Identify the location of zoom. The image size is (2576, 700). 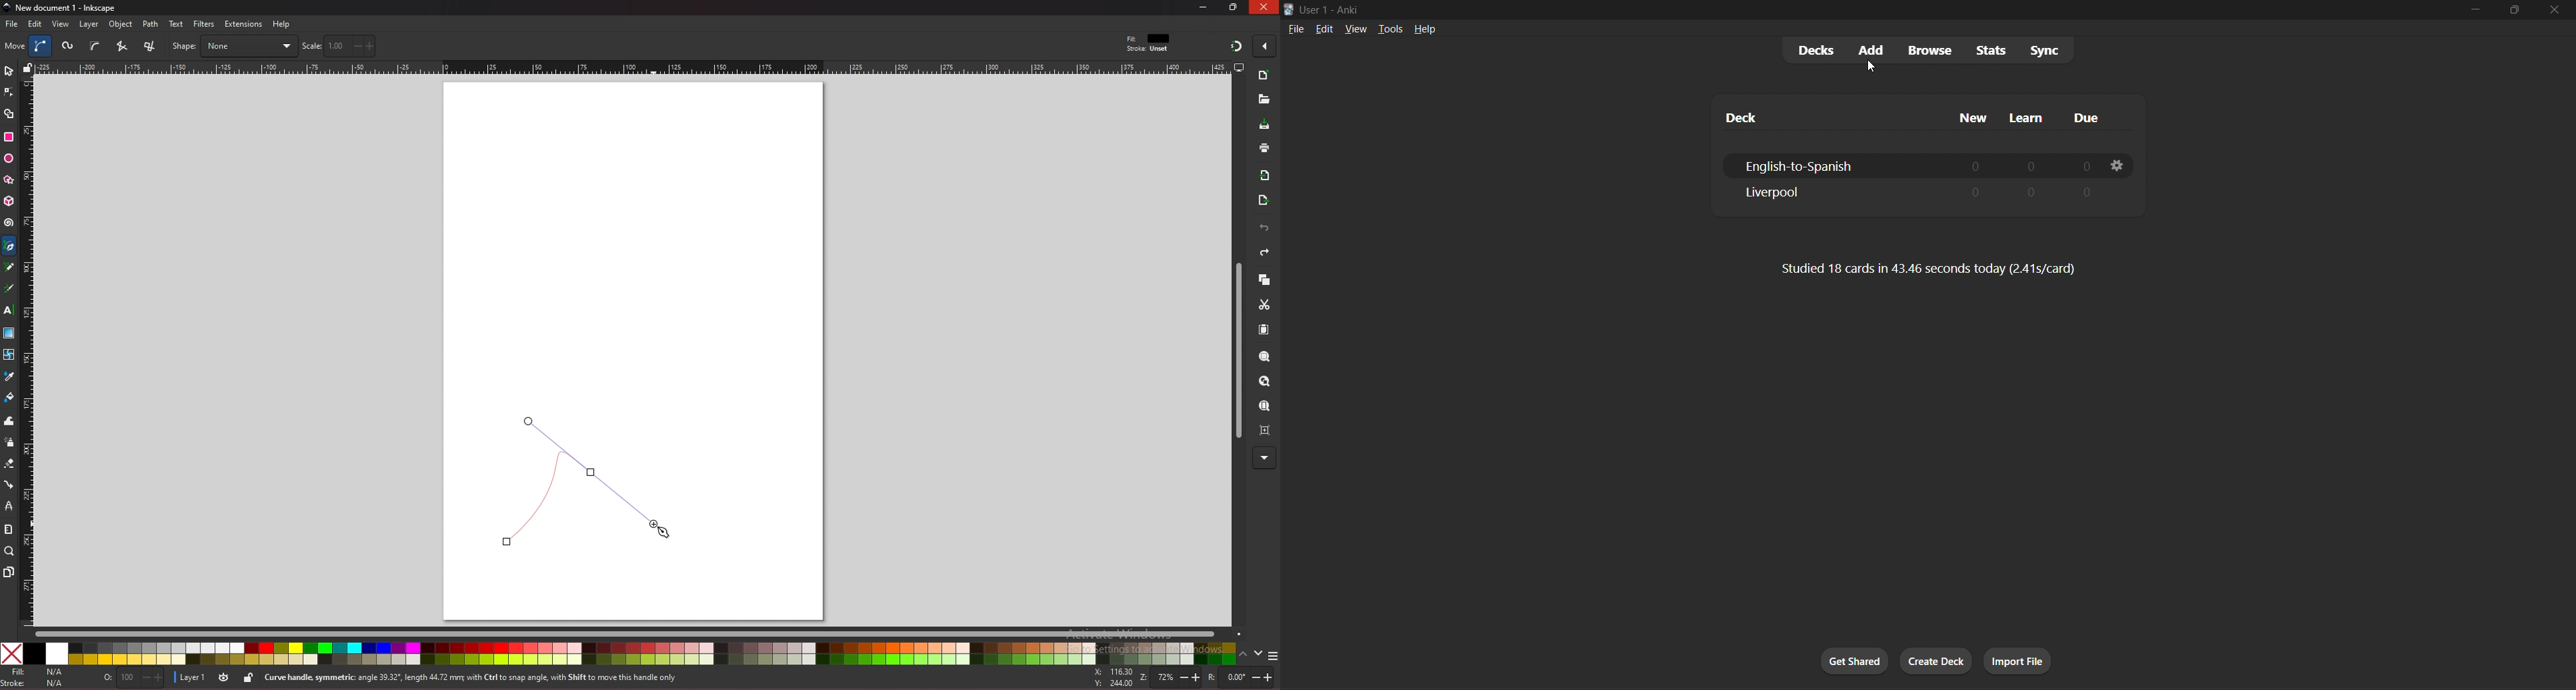
(1169, 679).